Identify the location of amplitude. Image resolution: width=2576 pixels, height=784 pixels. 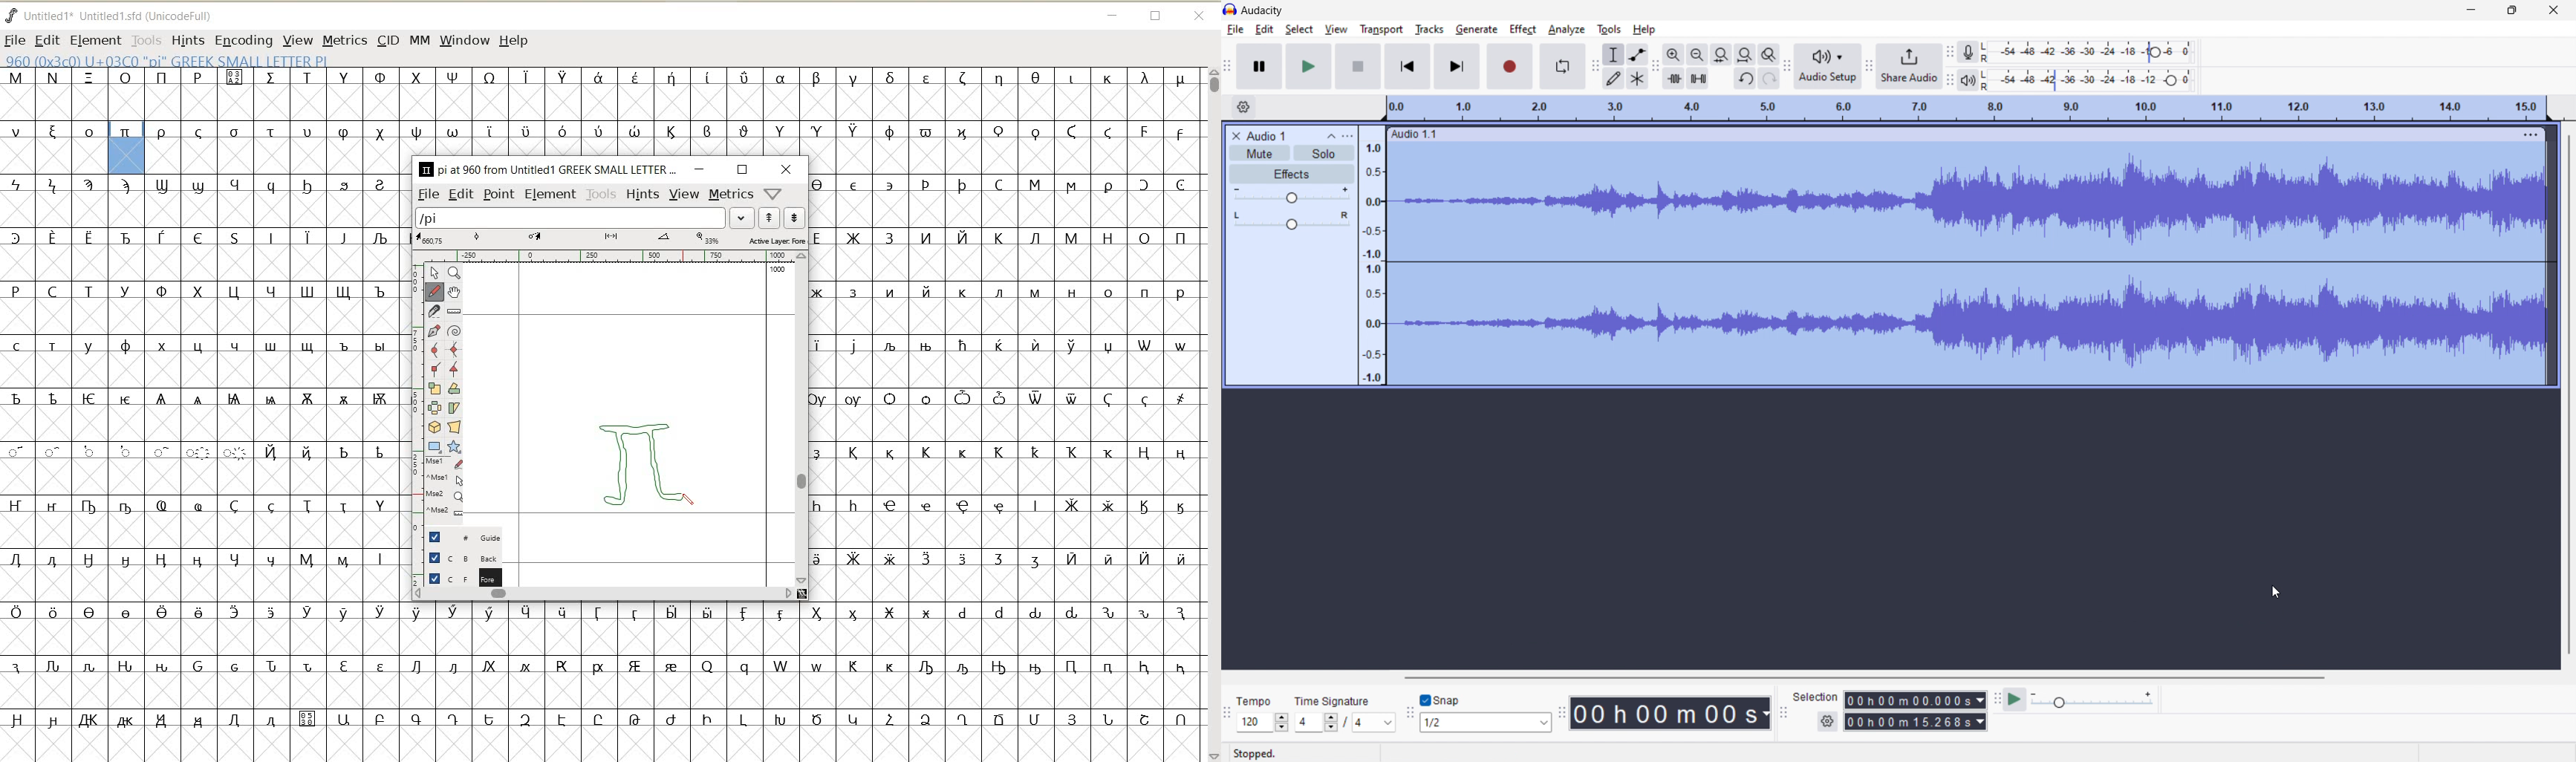
(1373, 255).